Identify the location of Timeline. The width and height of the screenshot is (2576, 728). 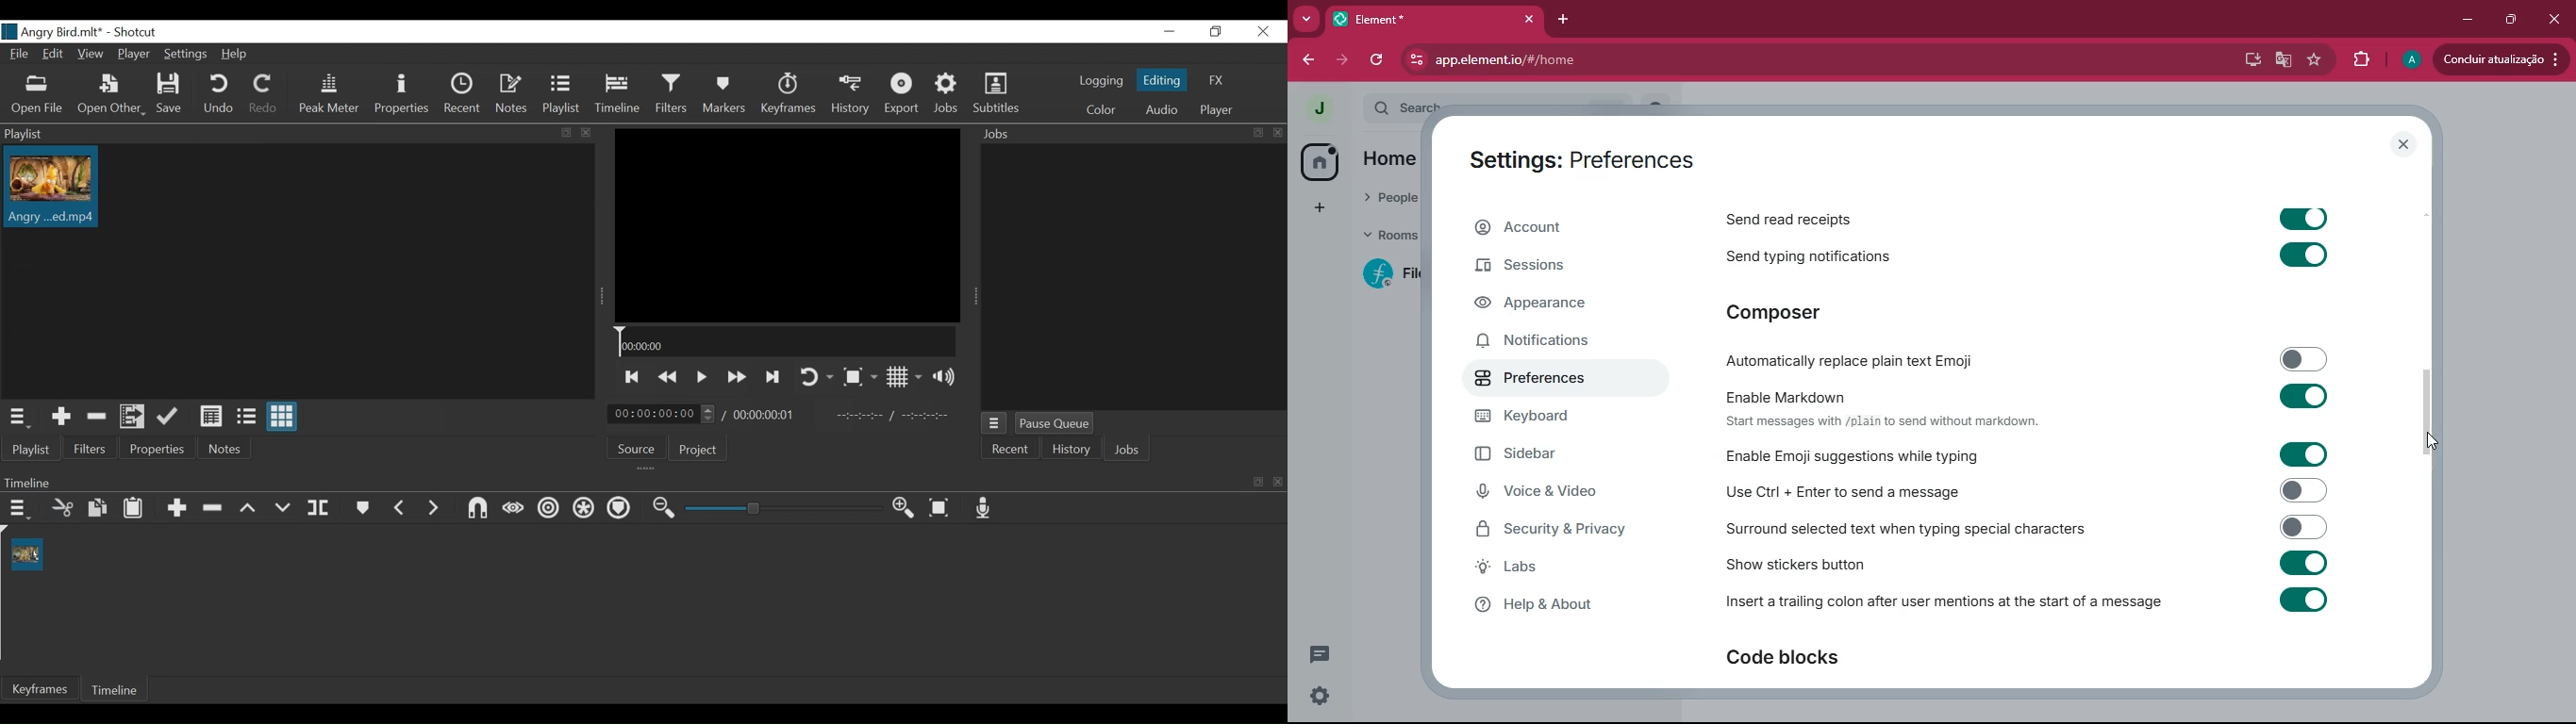
(618, 94).